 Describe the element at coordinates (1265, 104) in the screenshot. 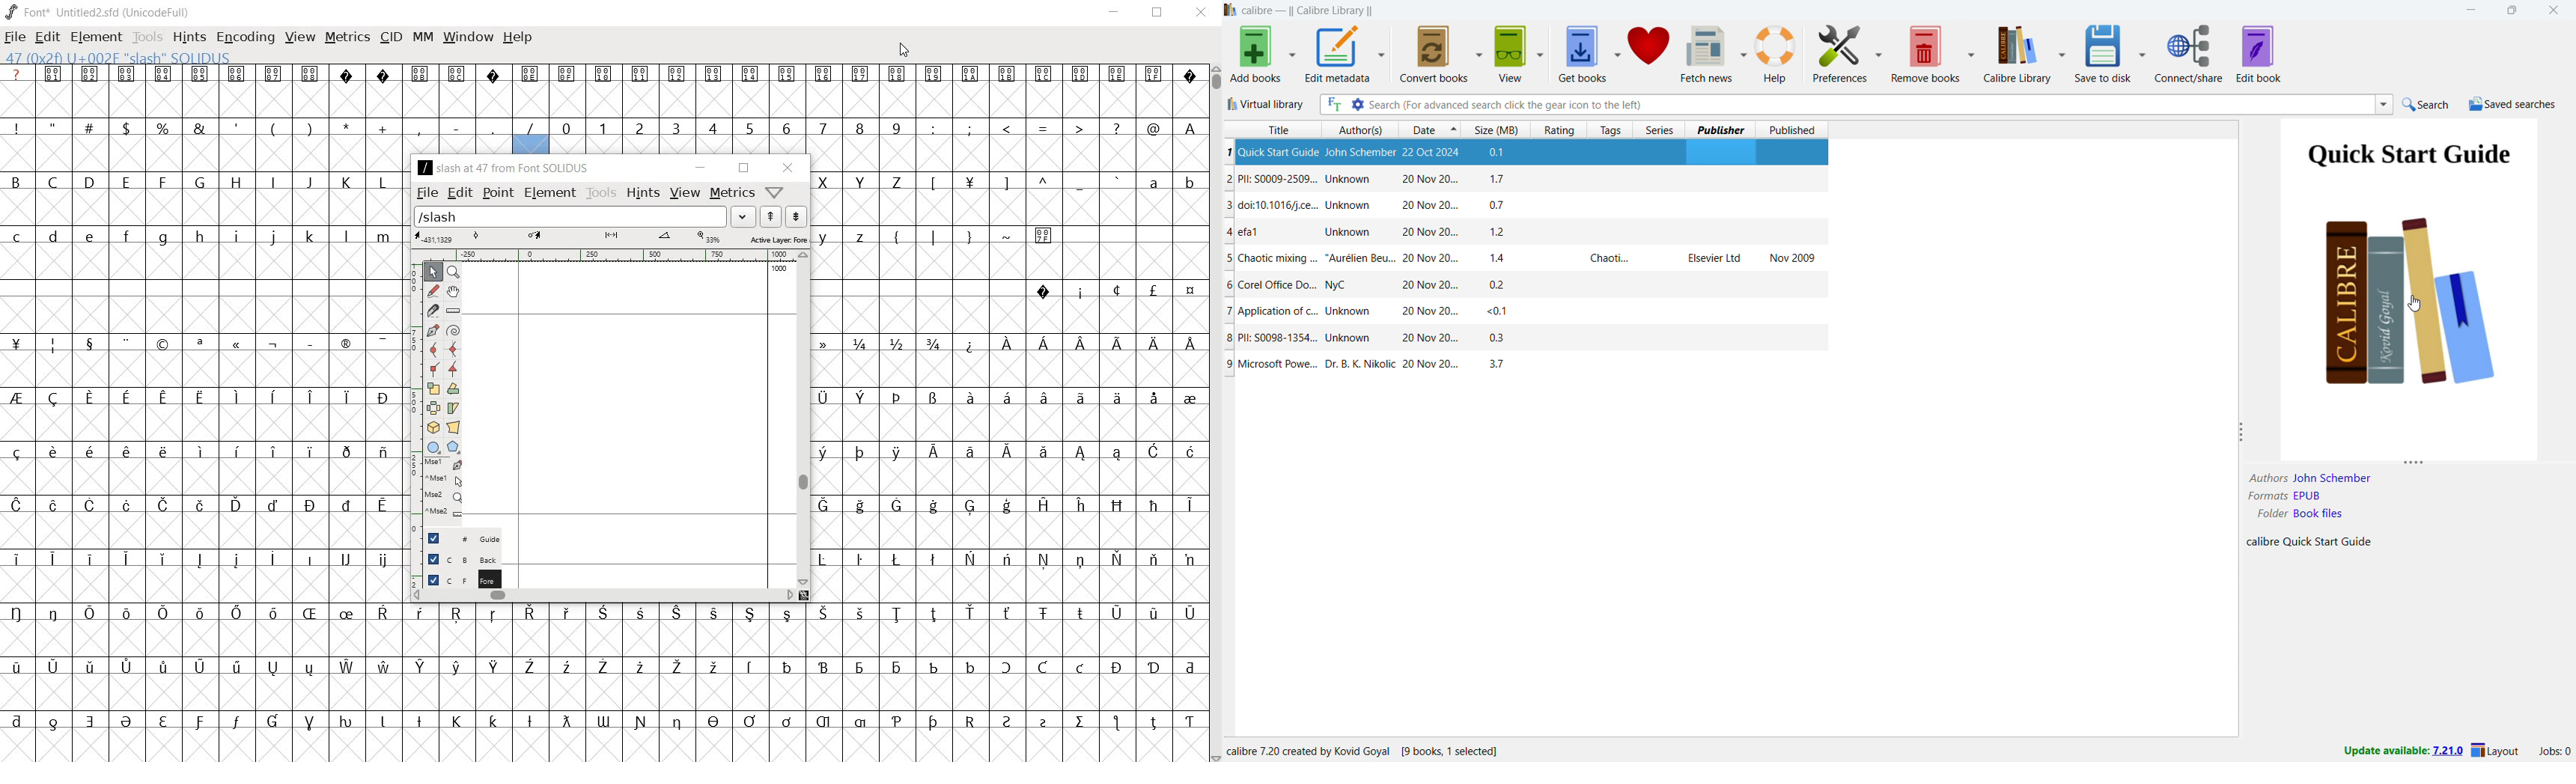

I see `virtual library` at that location.